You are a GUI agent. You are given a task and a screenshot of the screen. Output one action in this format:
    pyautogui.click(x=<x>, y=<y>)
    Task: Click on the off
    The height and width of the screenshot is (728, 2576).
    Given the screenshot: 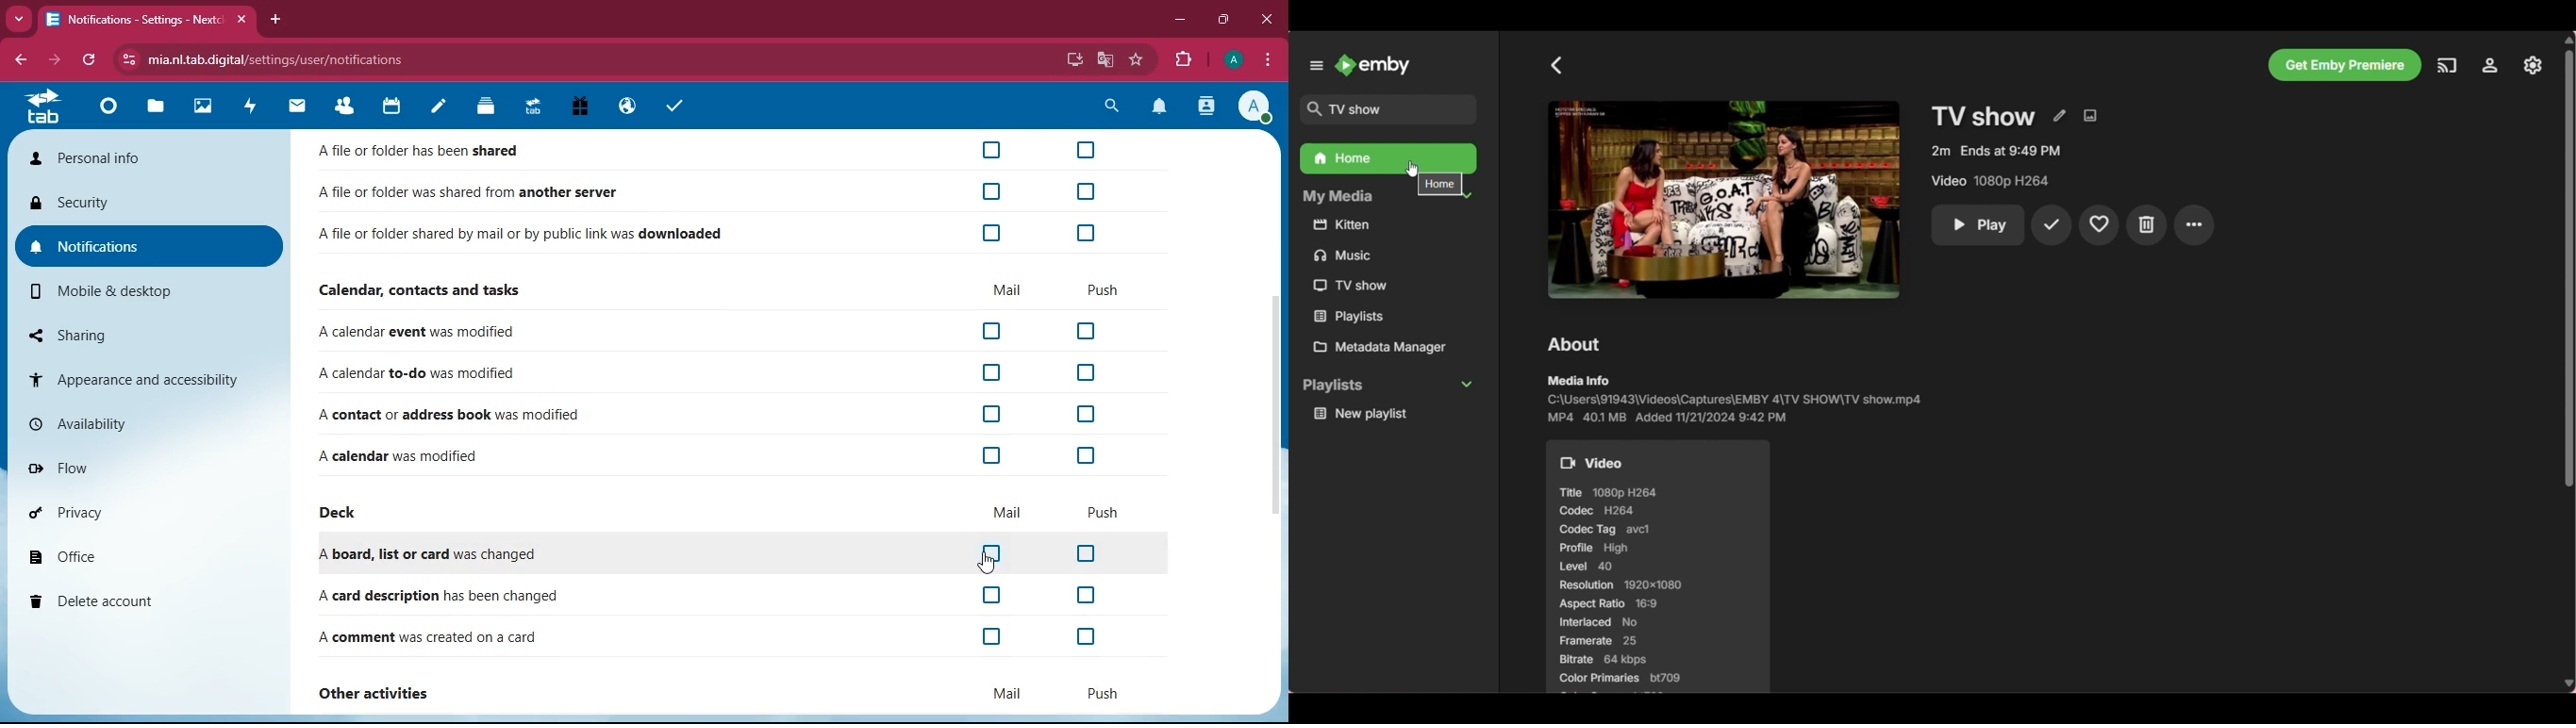 What is the action you would take?
    pyautogui.click(x=993, y=370)
    